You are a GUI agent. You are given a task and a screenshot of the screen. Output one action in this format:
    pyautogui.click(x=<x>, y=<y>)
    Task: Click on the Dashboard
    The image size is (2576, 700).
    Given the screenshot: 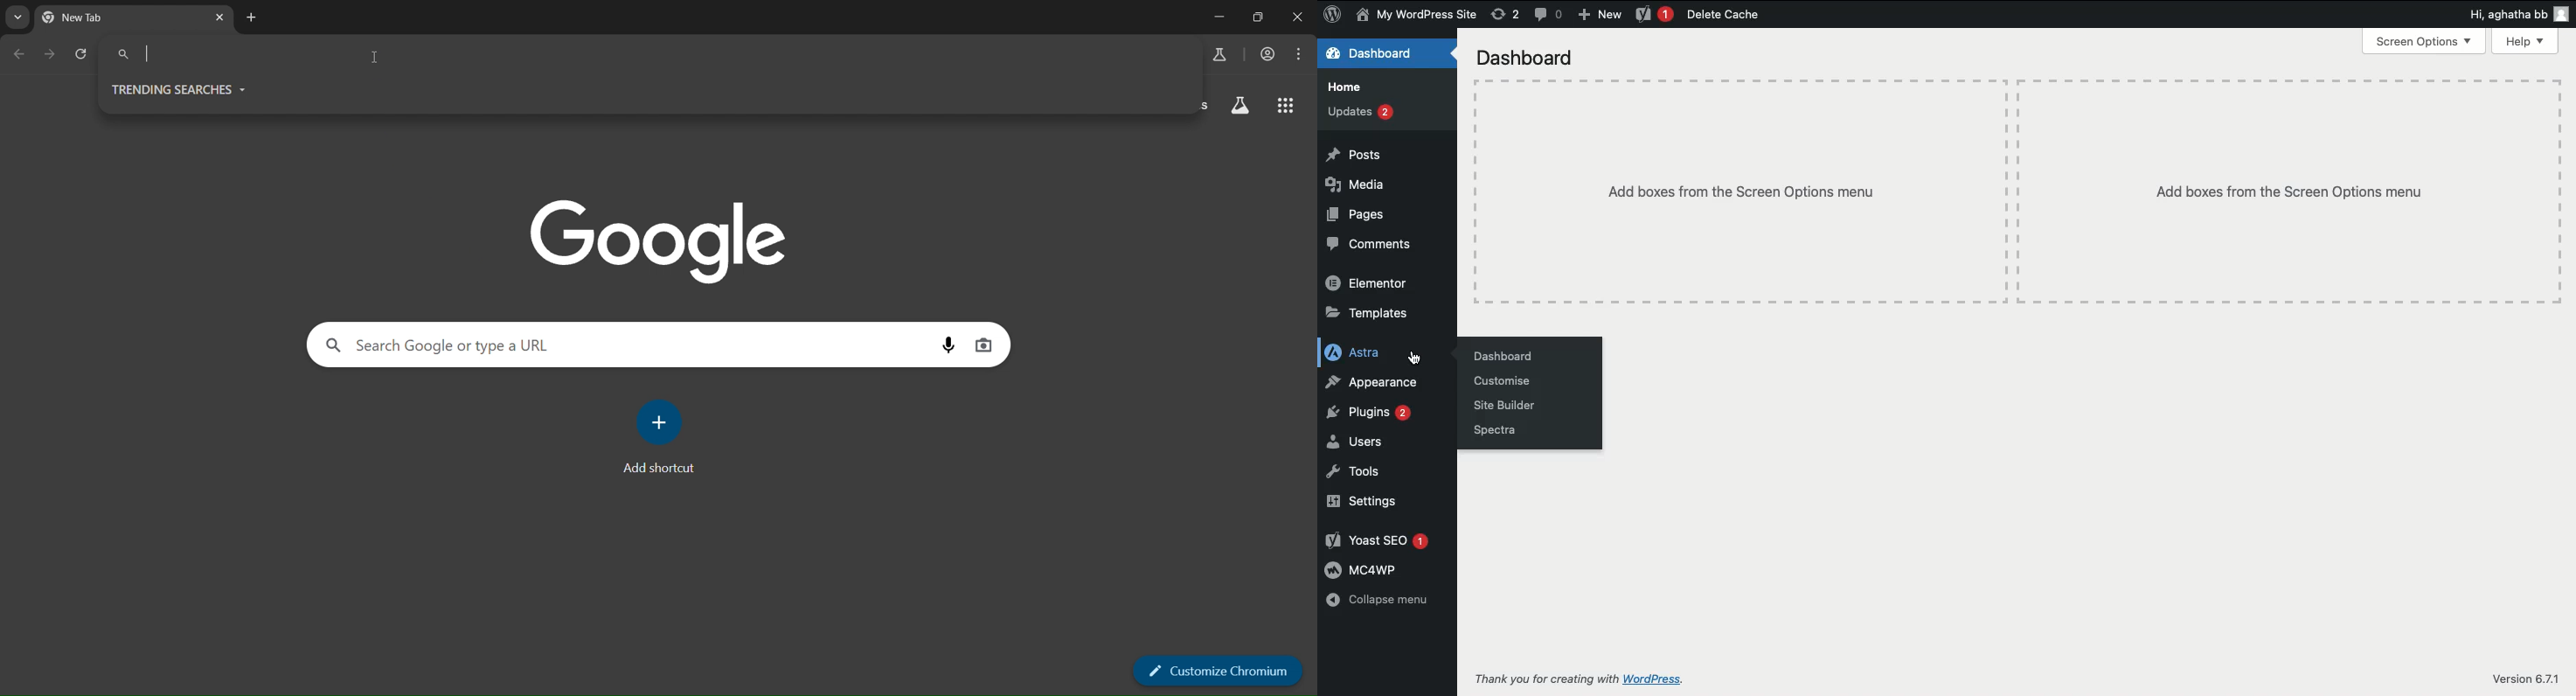 What is the action you would take?
    pyautogui.click(x=1502, y=355)
    